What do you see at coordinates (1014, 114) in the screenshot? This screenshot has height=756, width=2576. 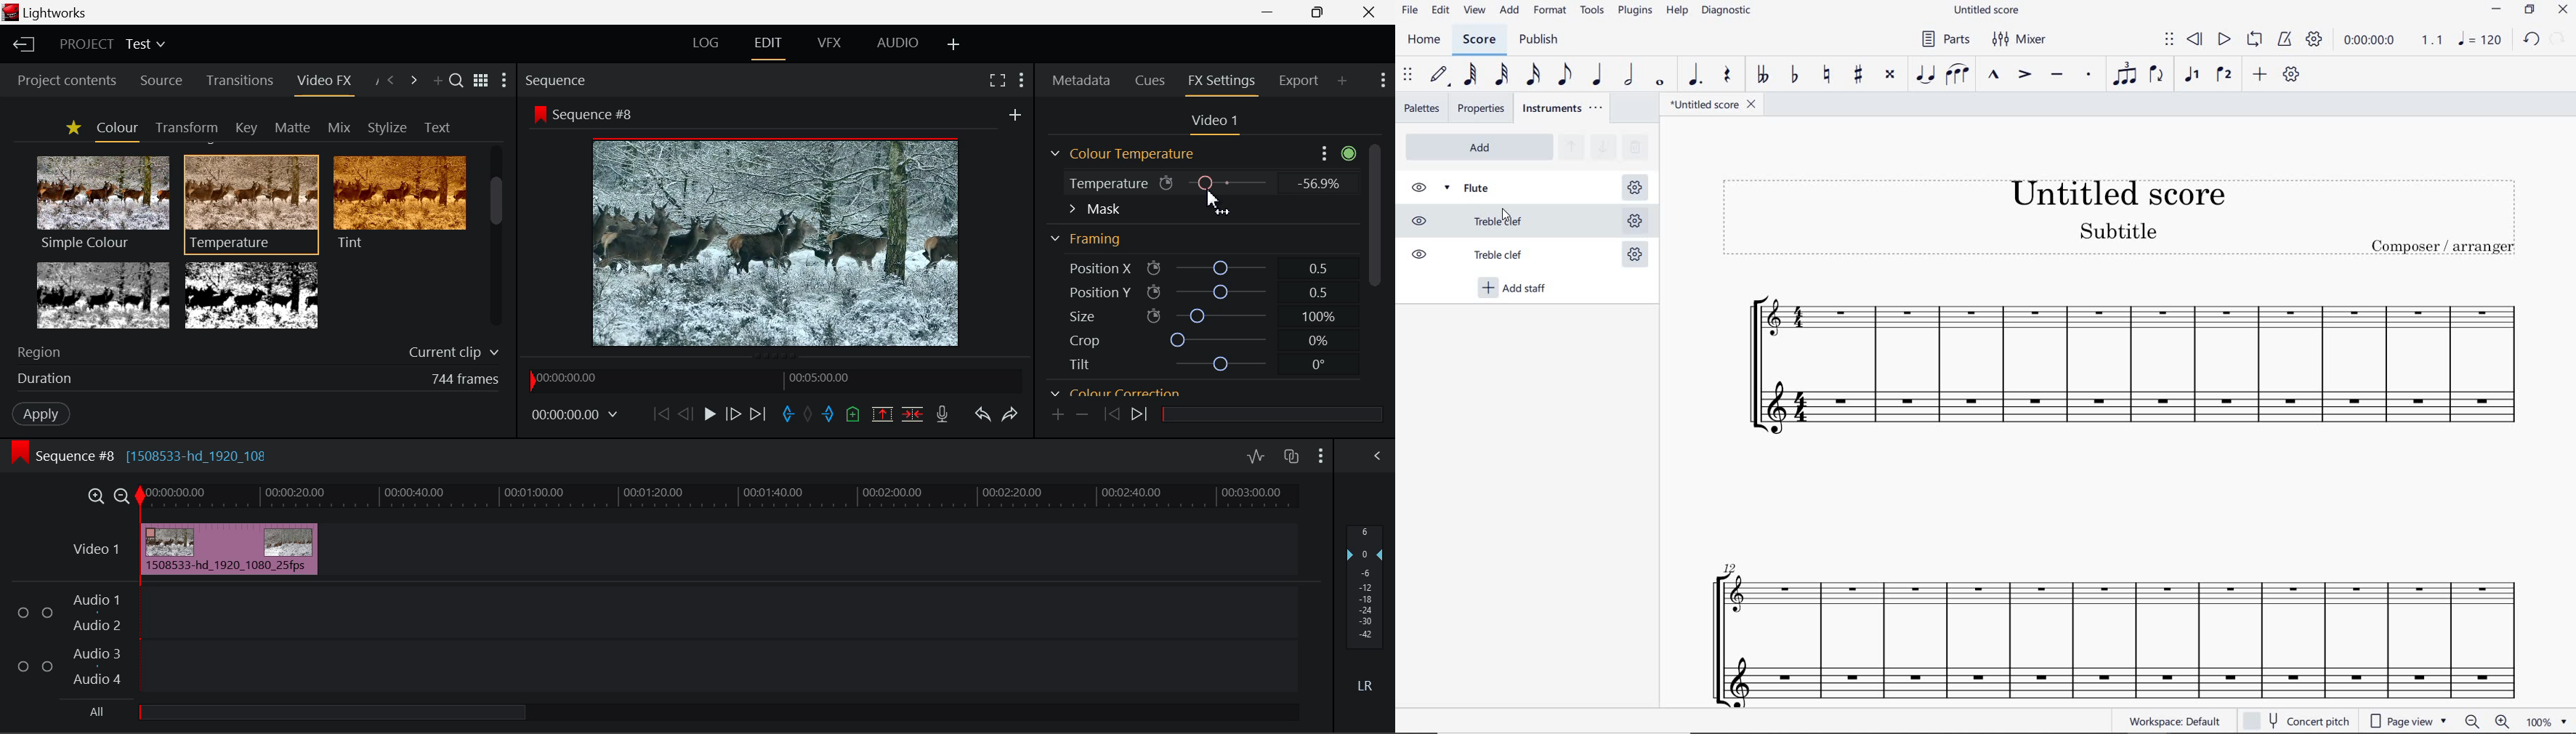 I see `add` at bounding box center [1014, 114].